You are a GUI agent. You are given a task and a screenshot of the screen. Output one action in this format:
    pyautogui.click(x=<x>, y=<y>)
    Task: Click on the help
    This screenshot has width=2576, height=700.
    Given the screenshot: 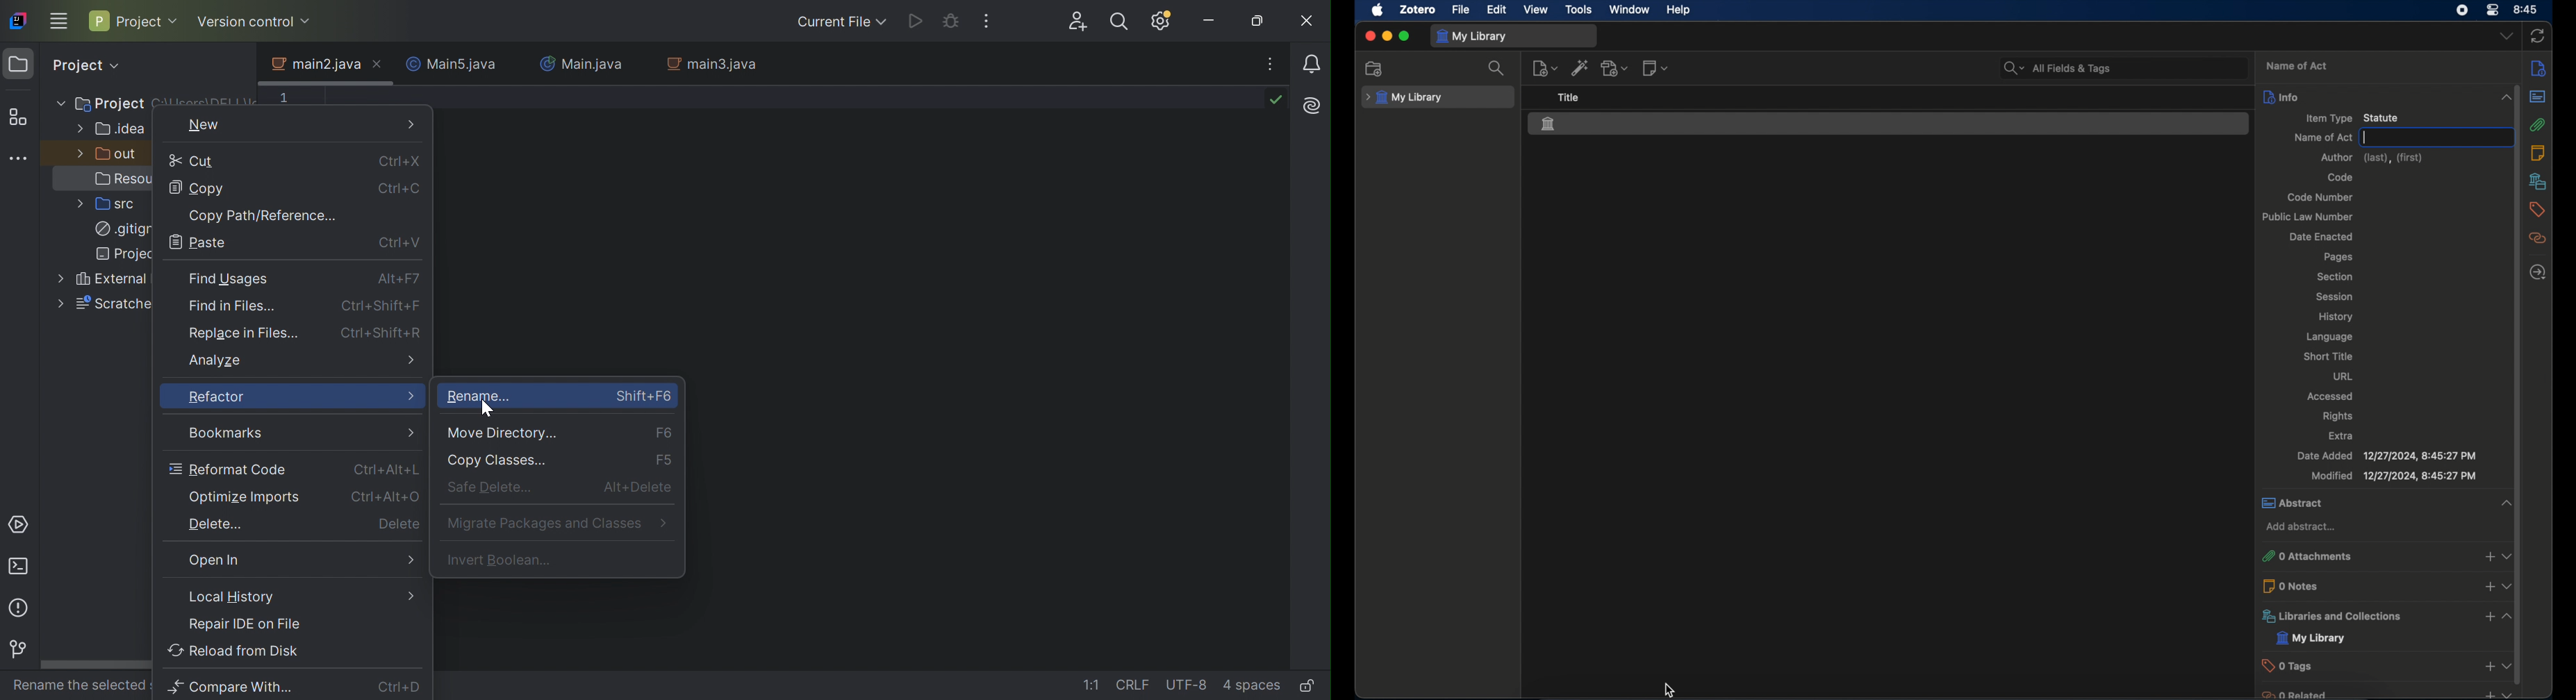 What is the action you would take?
    pyautogui.click(x=1680, y=10)
    